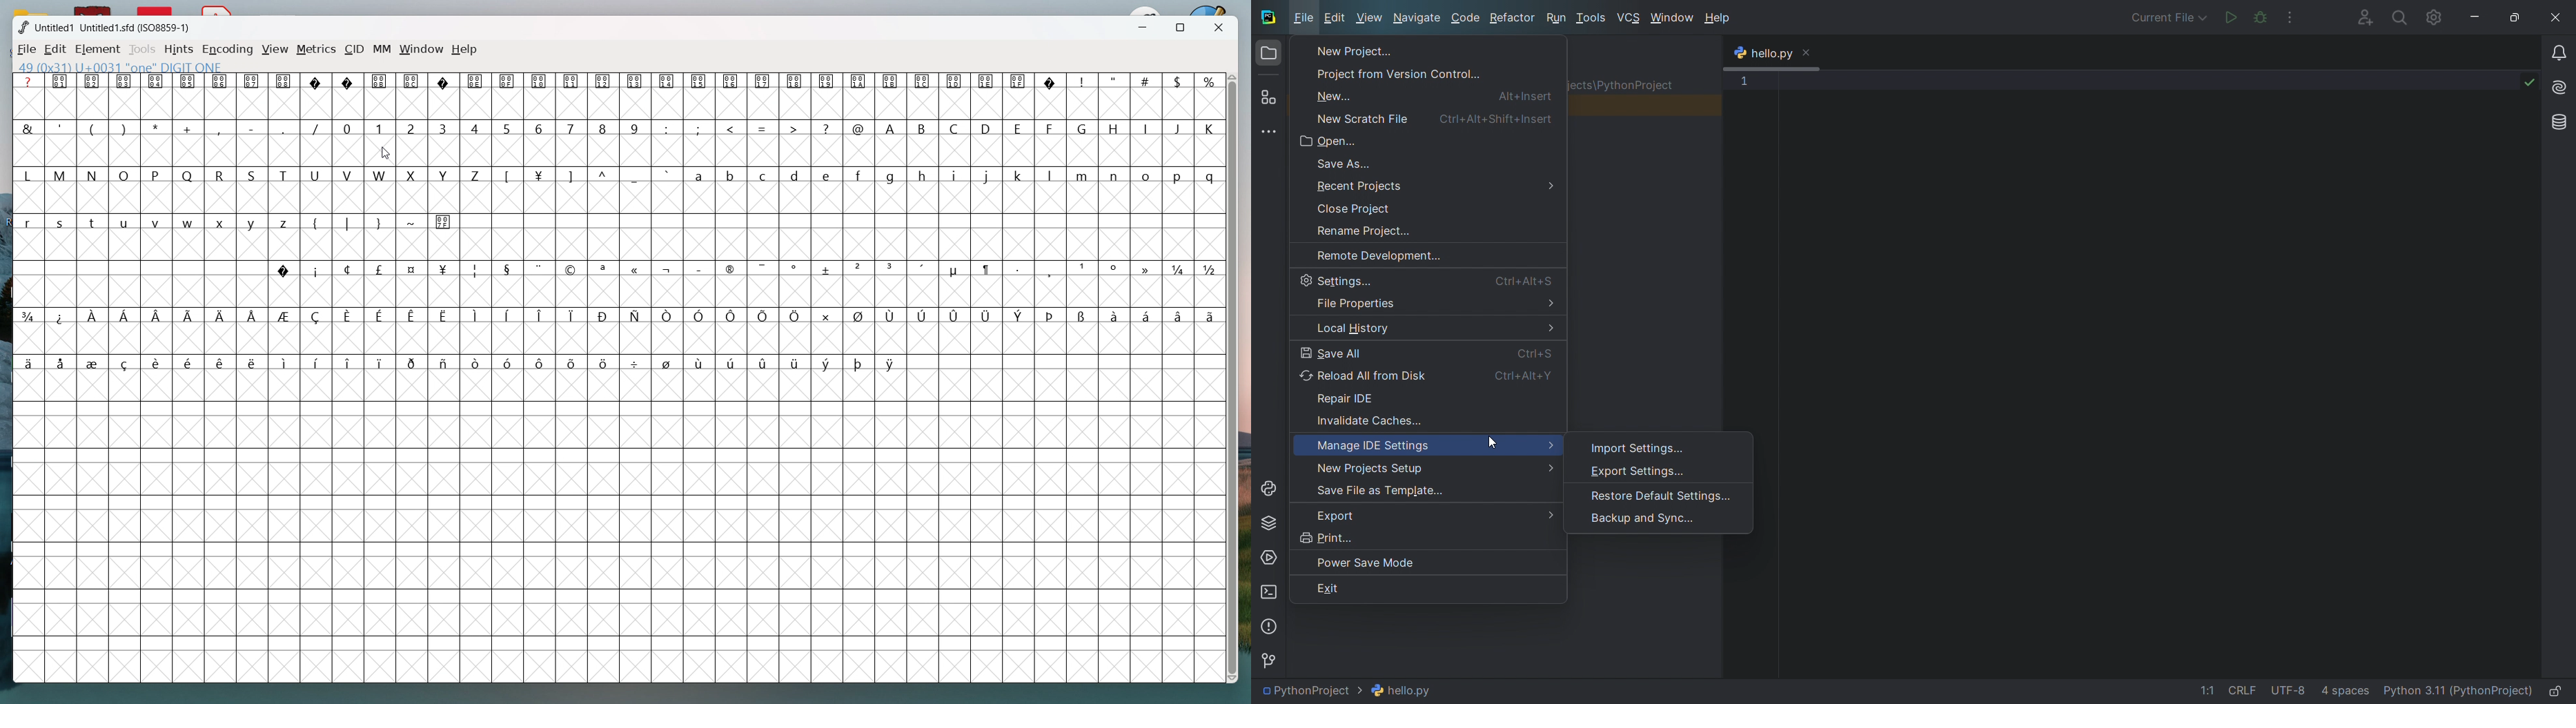  I want to click on [, so click(510, 175).